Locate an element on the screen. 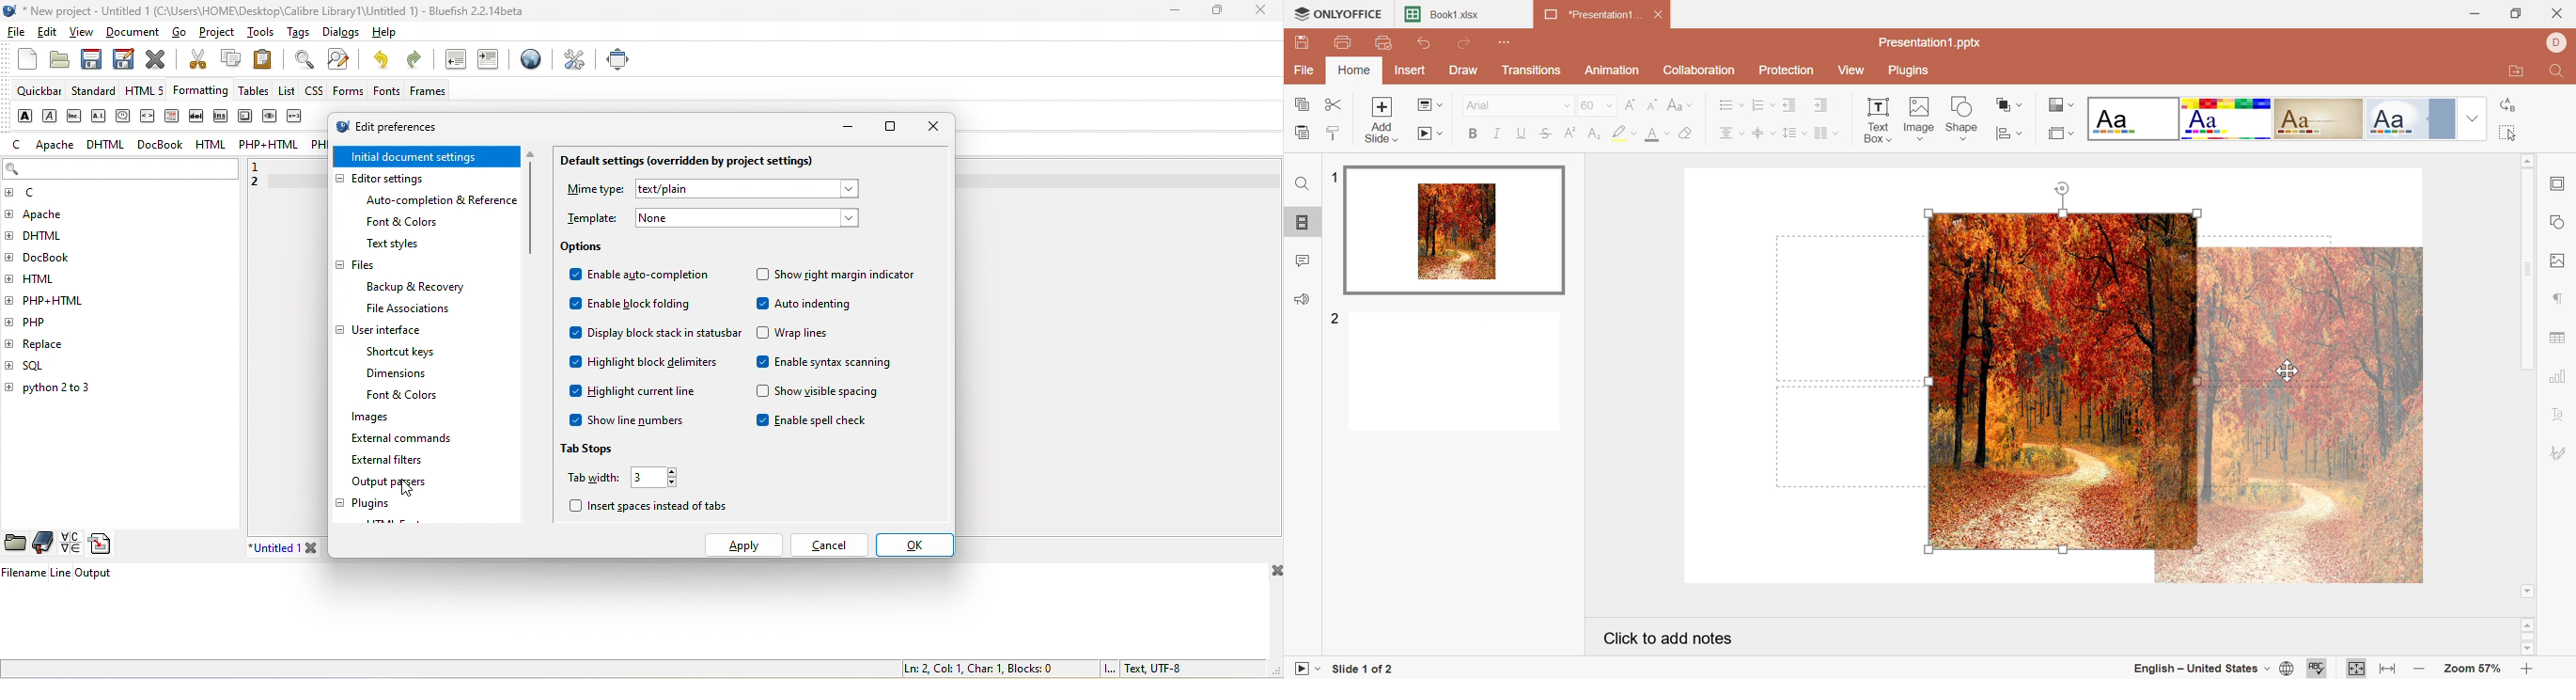 This screenshot has height=700, width=2576. Transitions is located at coordinates (1533, 71).